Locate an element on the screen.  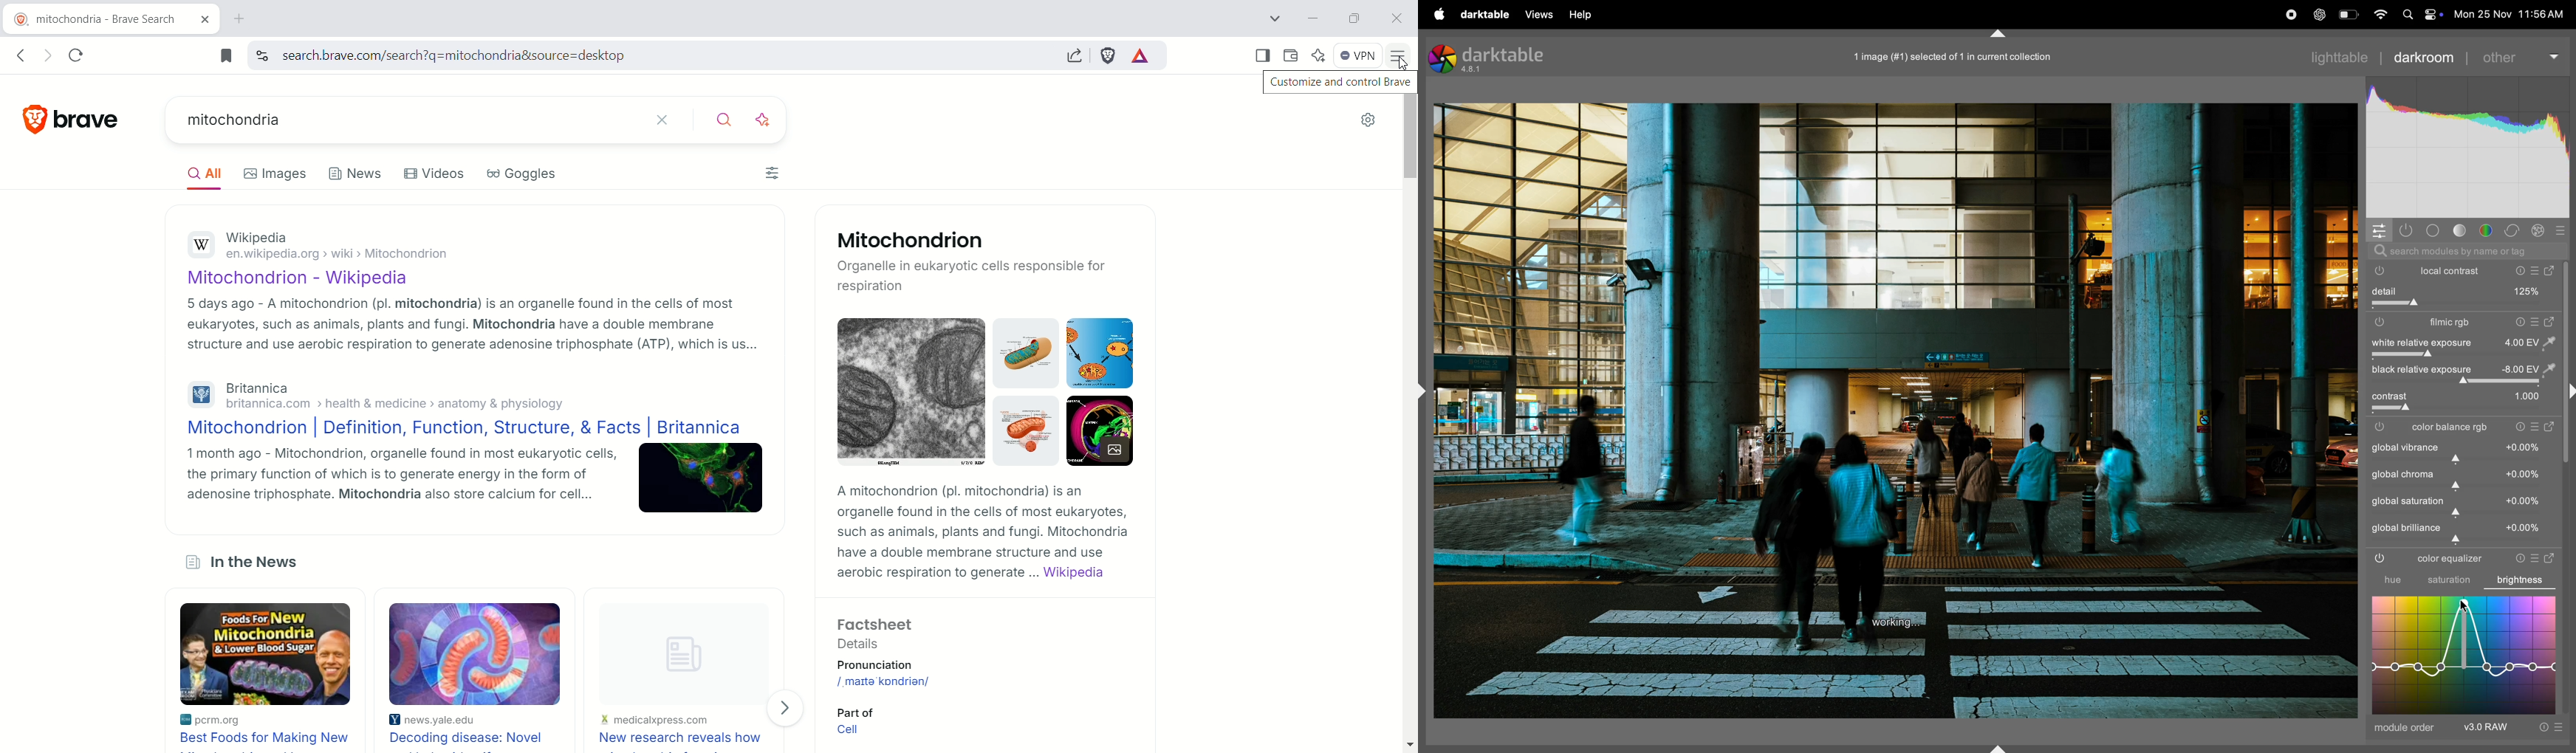
chatgpt is located at coordinates (2322, 14).